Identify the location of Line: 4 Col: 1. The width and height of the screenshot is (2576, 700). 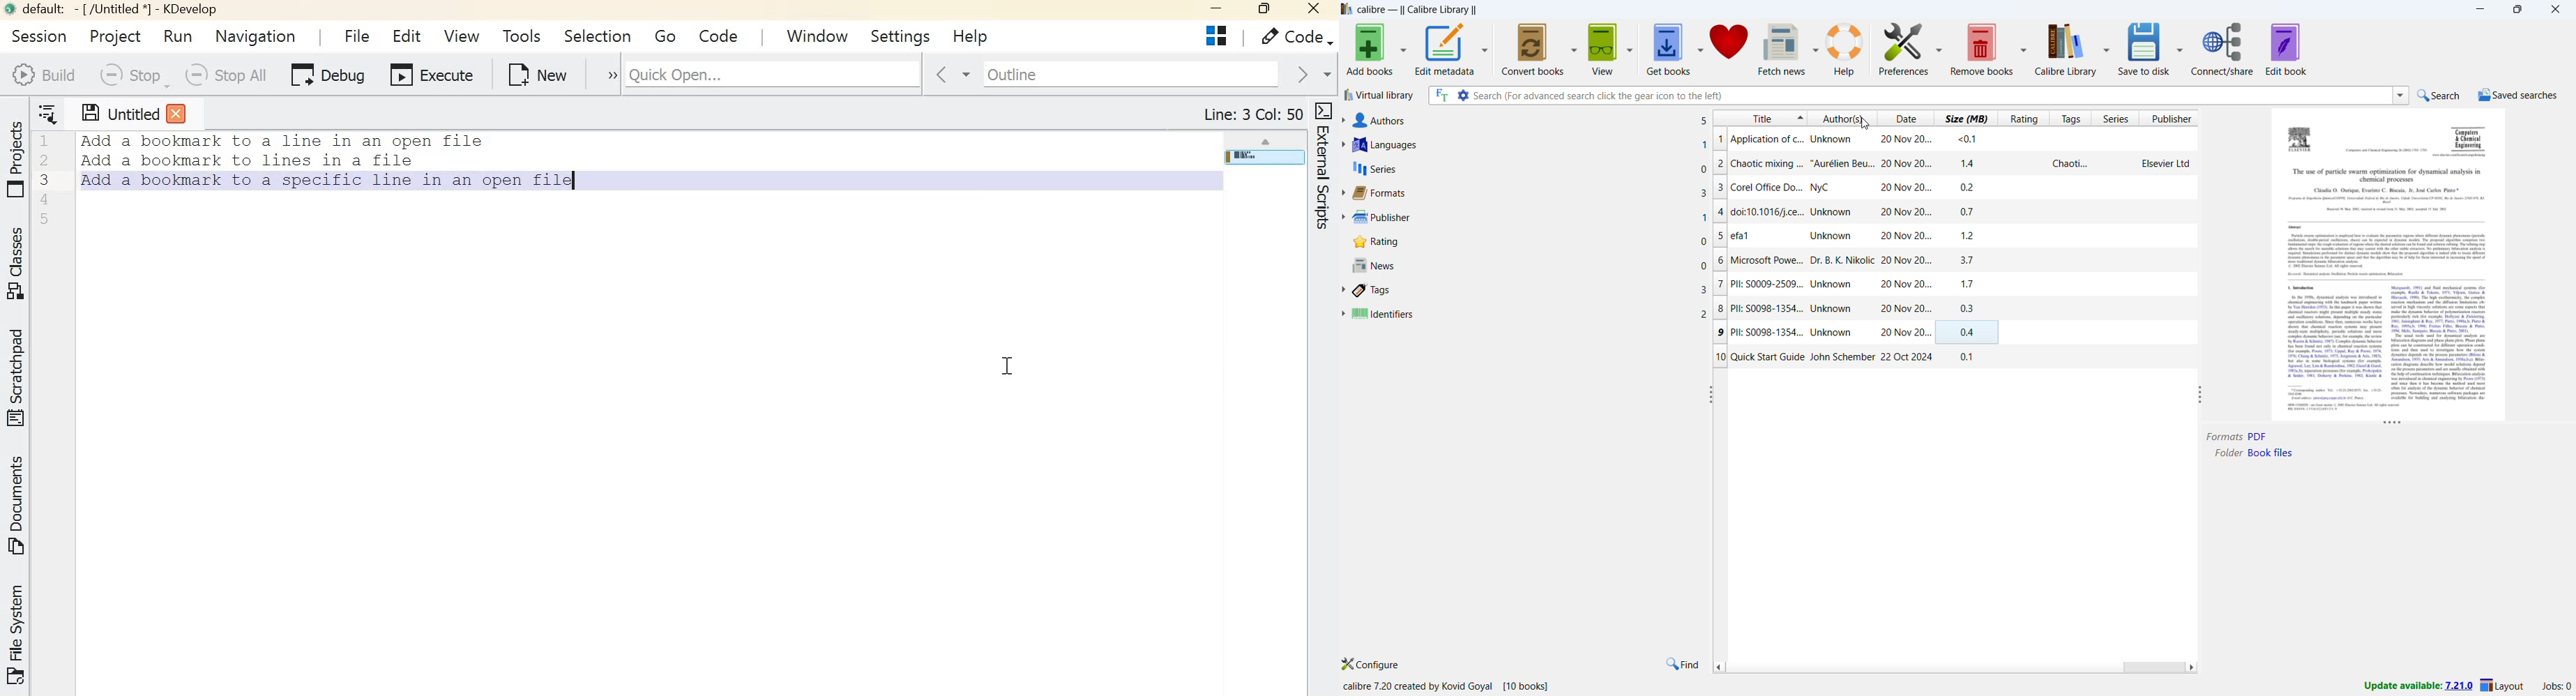
(1256, 115).